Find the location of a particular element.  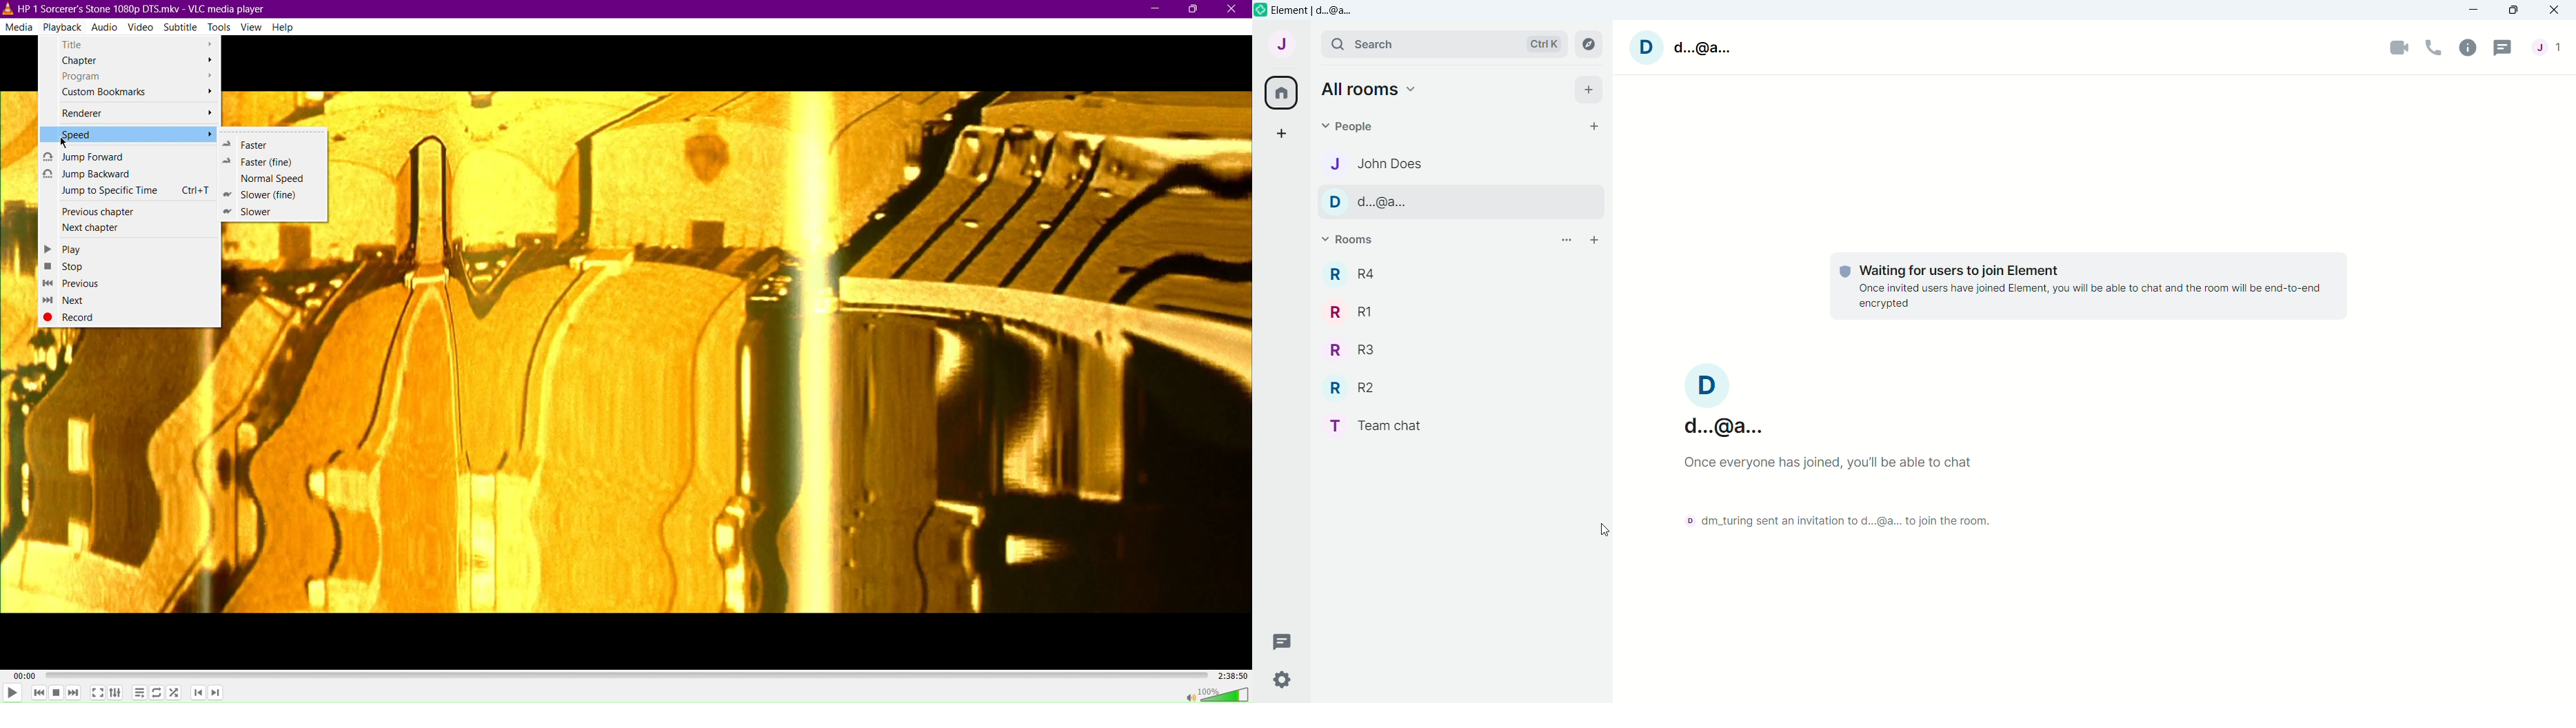

Close is located at coordinates (2555, 10).